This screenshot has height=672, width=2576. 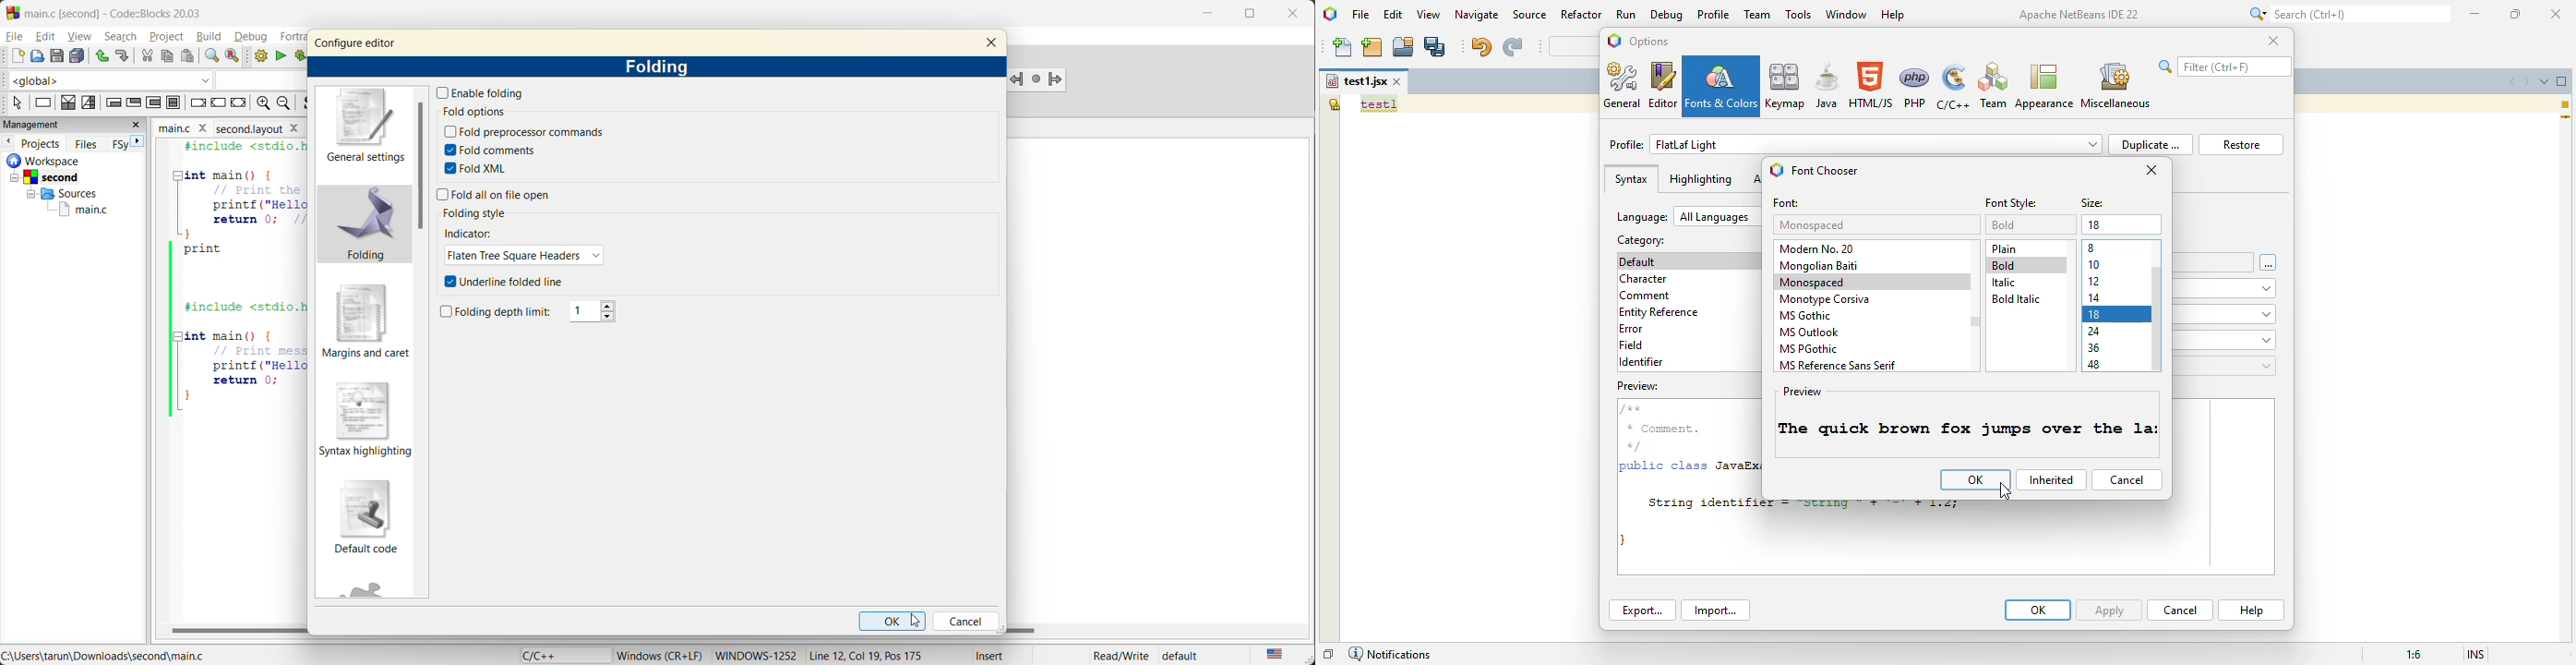 What do you see at coordinates (515, 196) in the screenshot?
I see `fold all on file open` at bounding box center [515, 196].